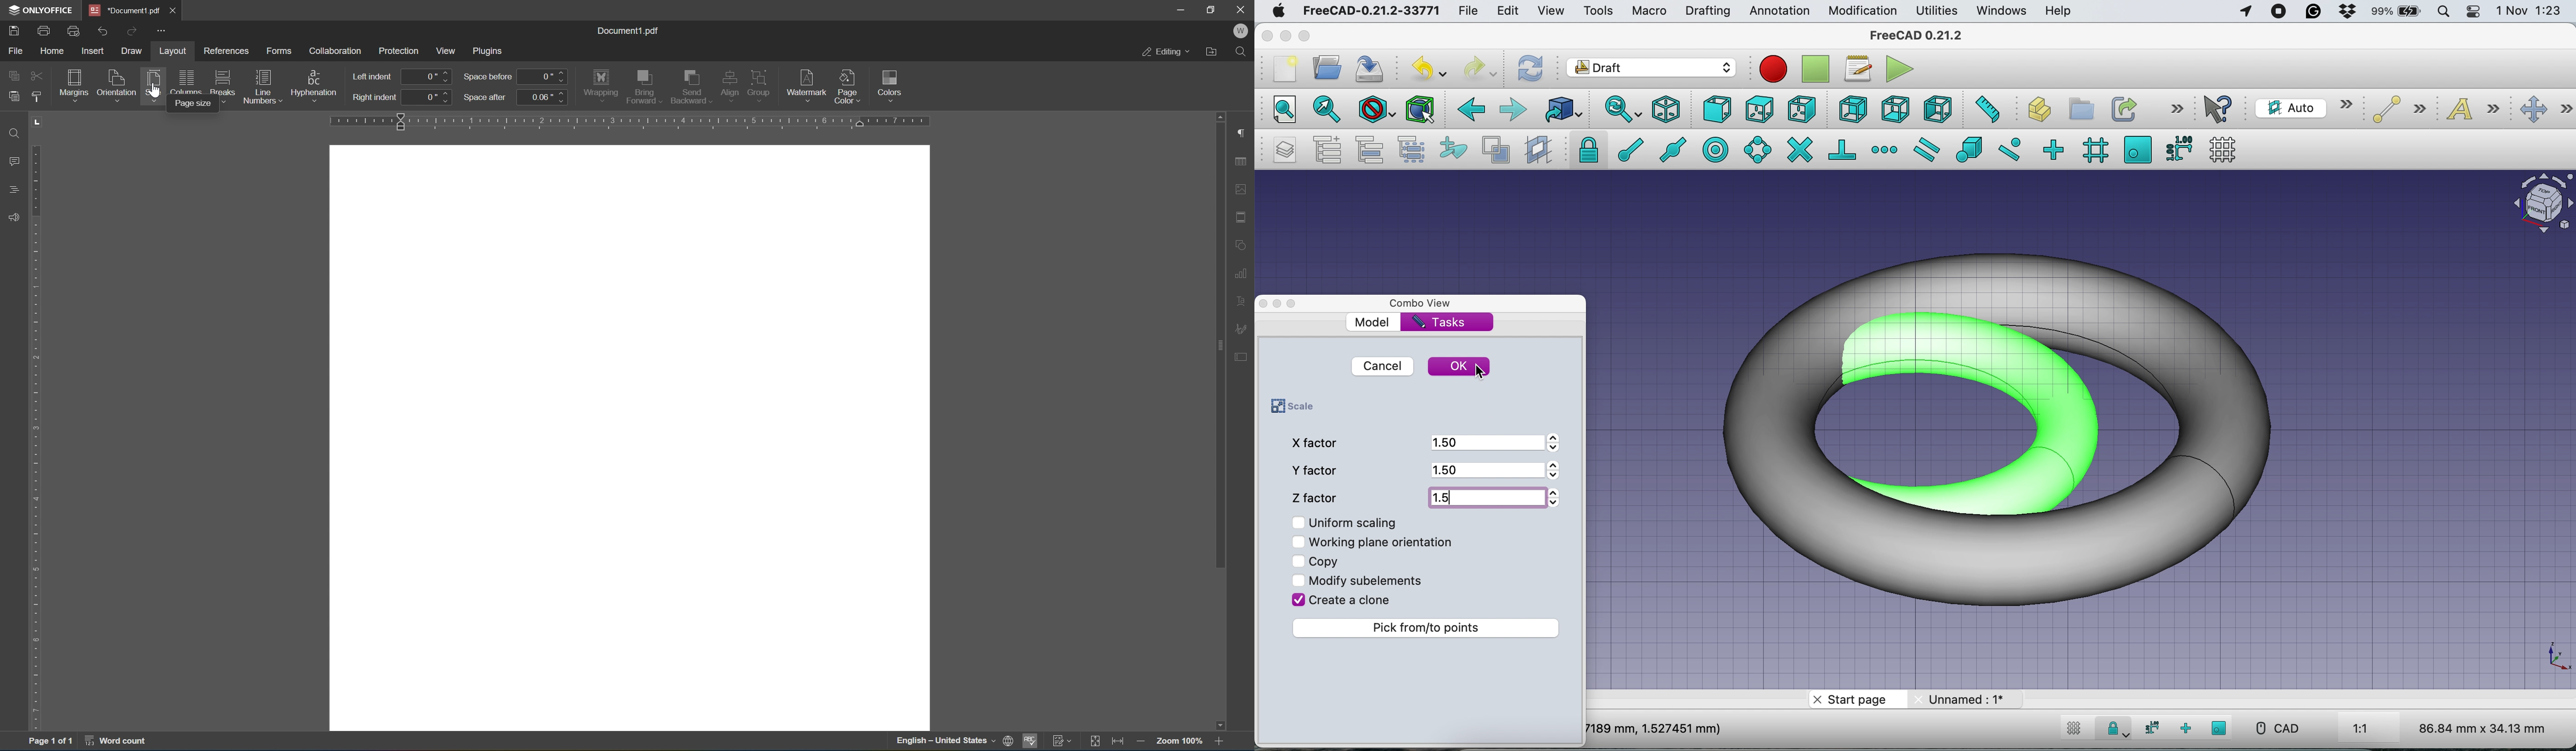 The image size is (2576, 756). What do you see at coordinates (2078, 107) in the screenshot?
I see `create group` at bounding box center [2078, 107].